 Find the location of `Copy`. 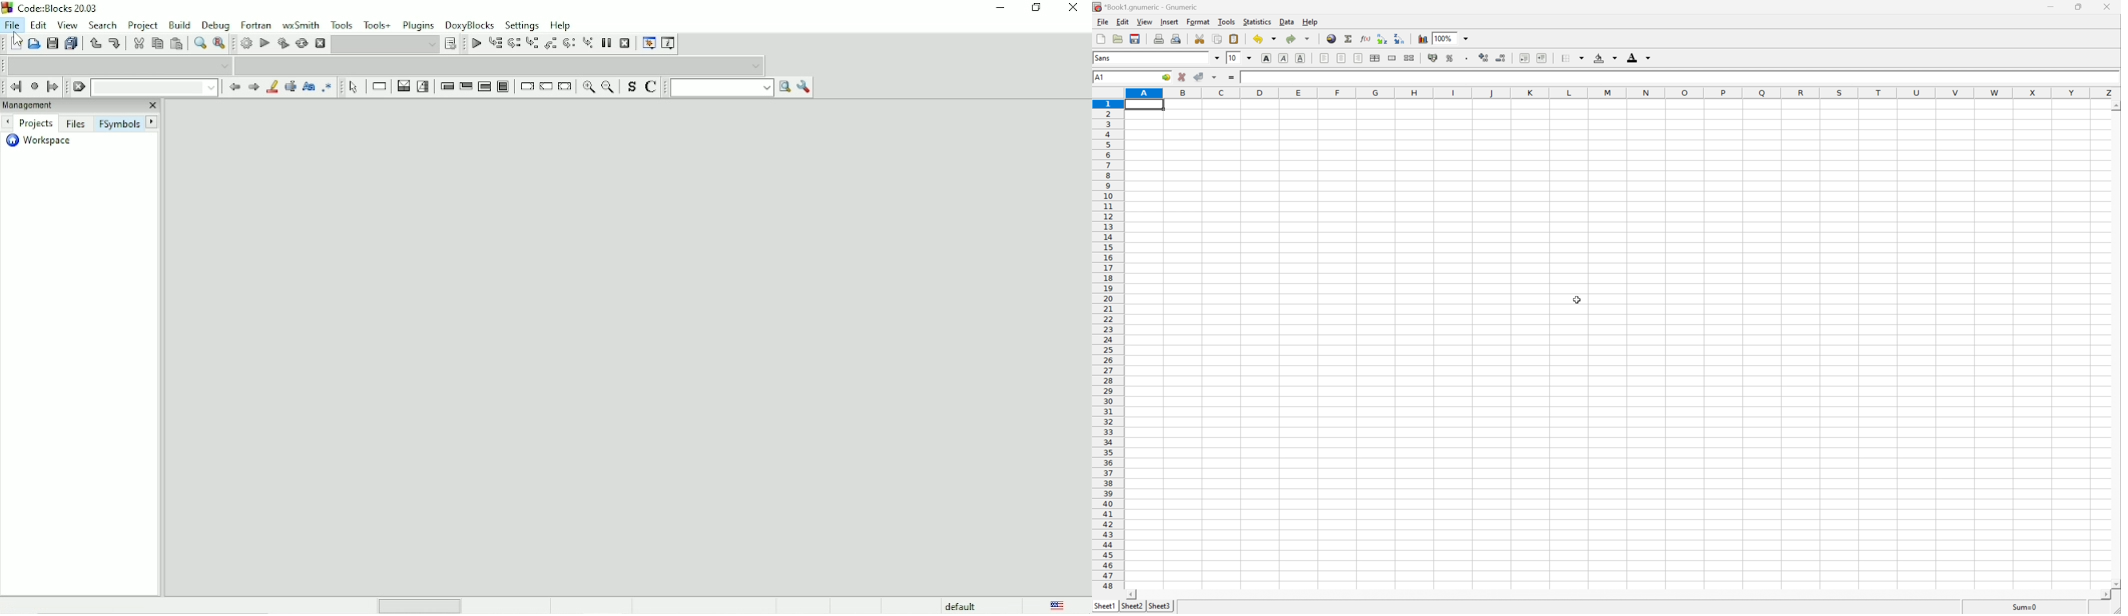

Copy is located at coordinates (156, 44).